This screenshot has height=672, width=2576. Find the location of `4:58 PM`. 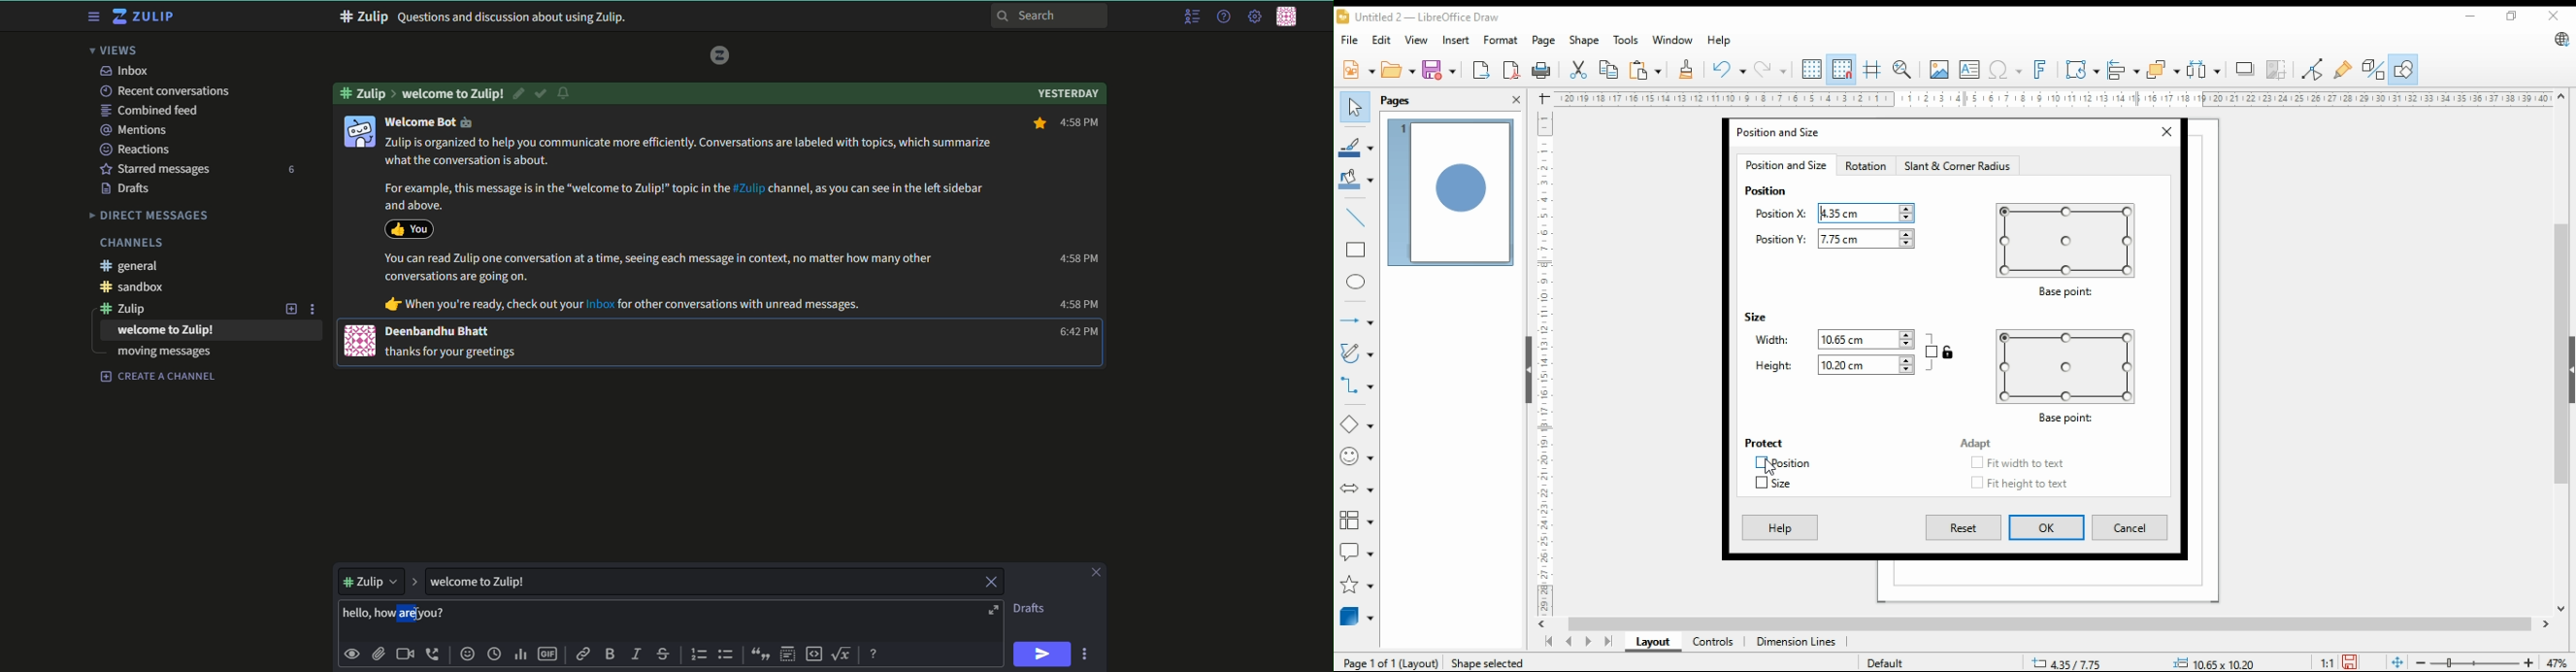

4:58 PM is located at coordinates (1079, 305).